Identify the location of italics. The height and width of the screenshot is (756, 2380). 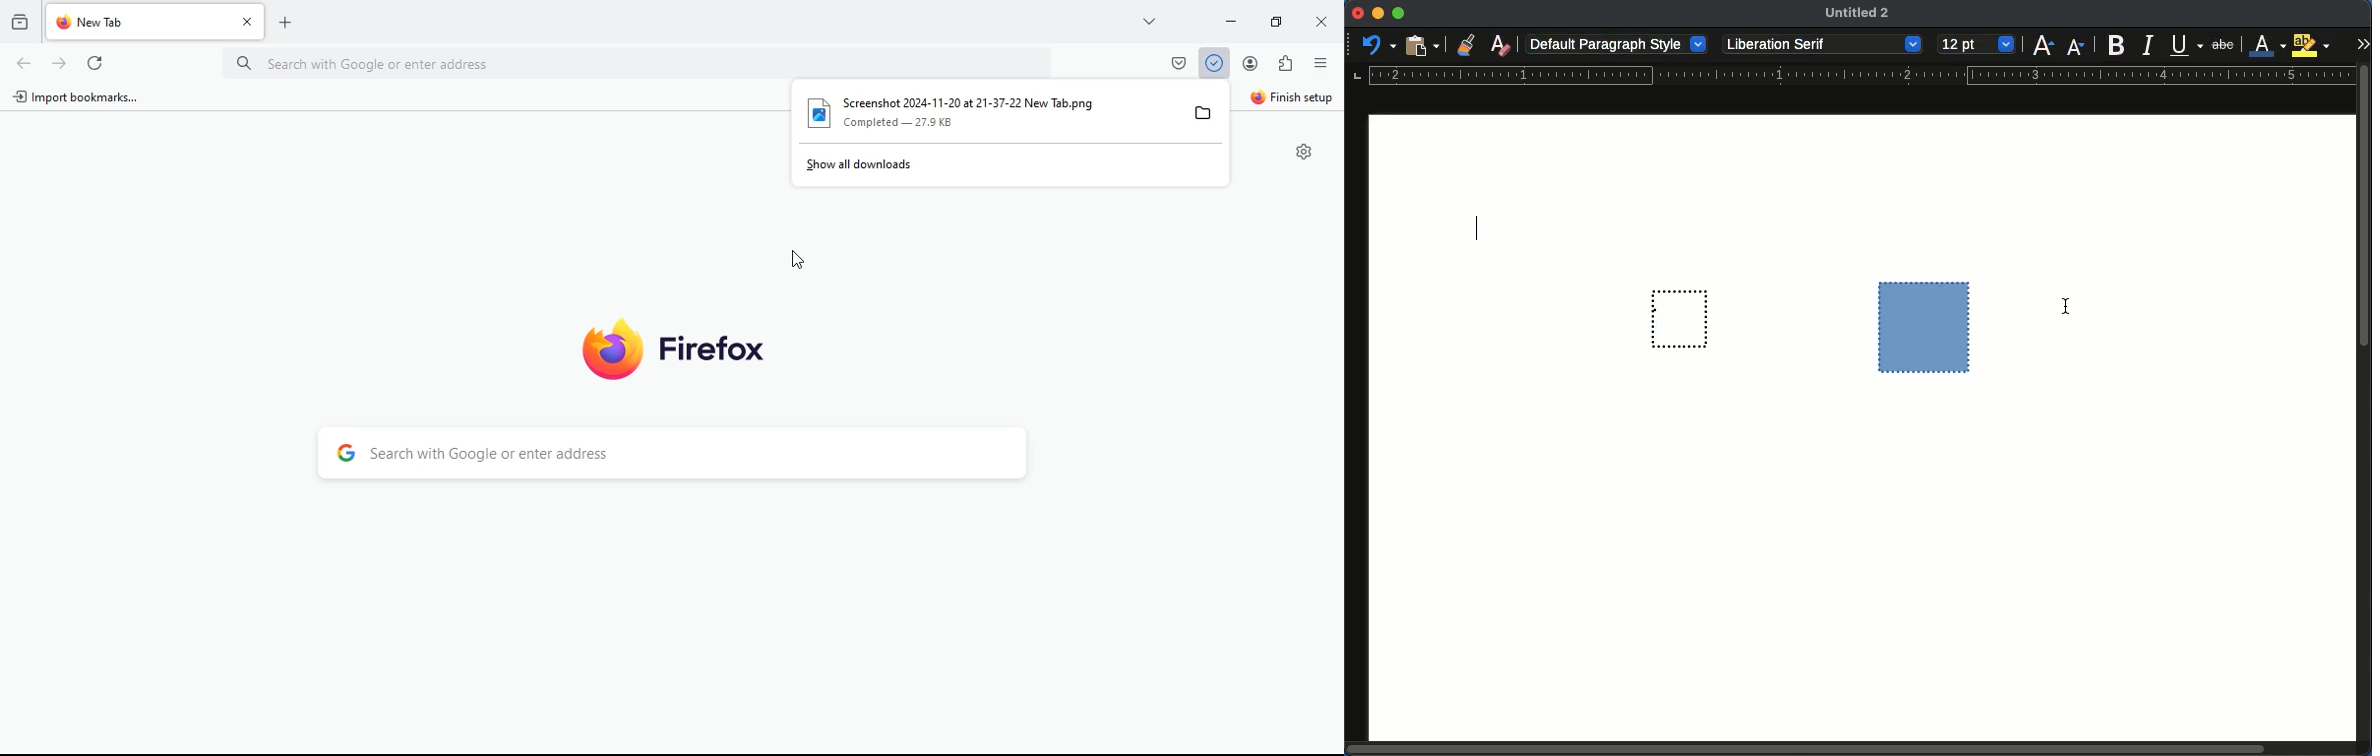
(2149, 45).